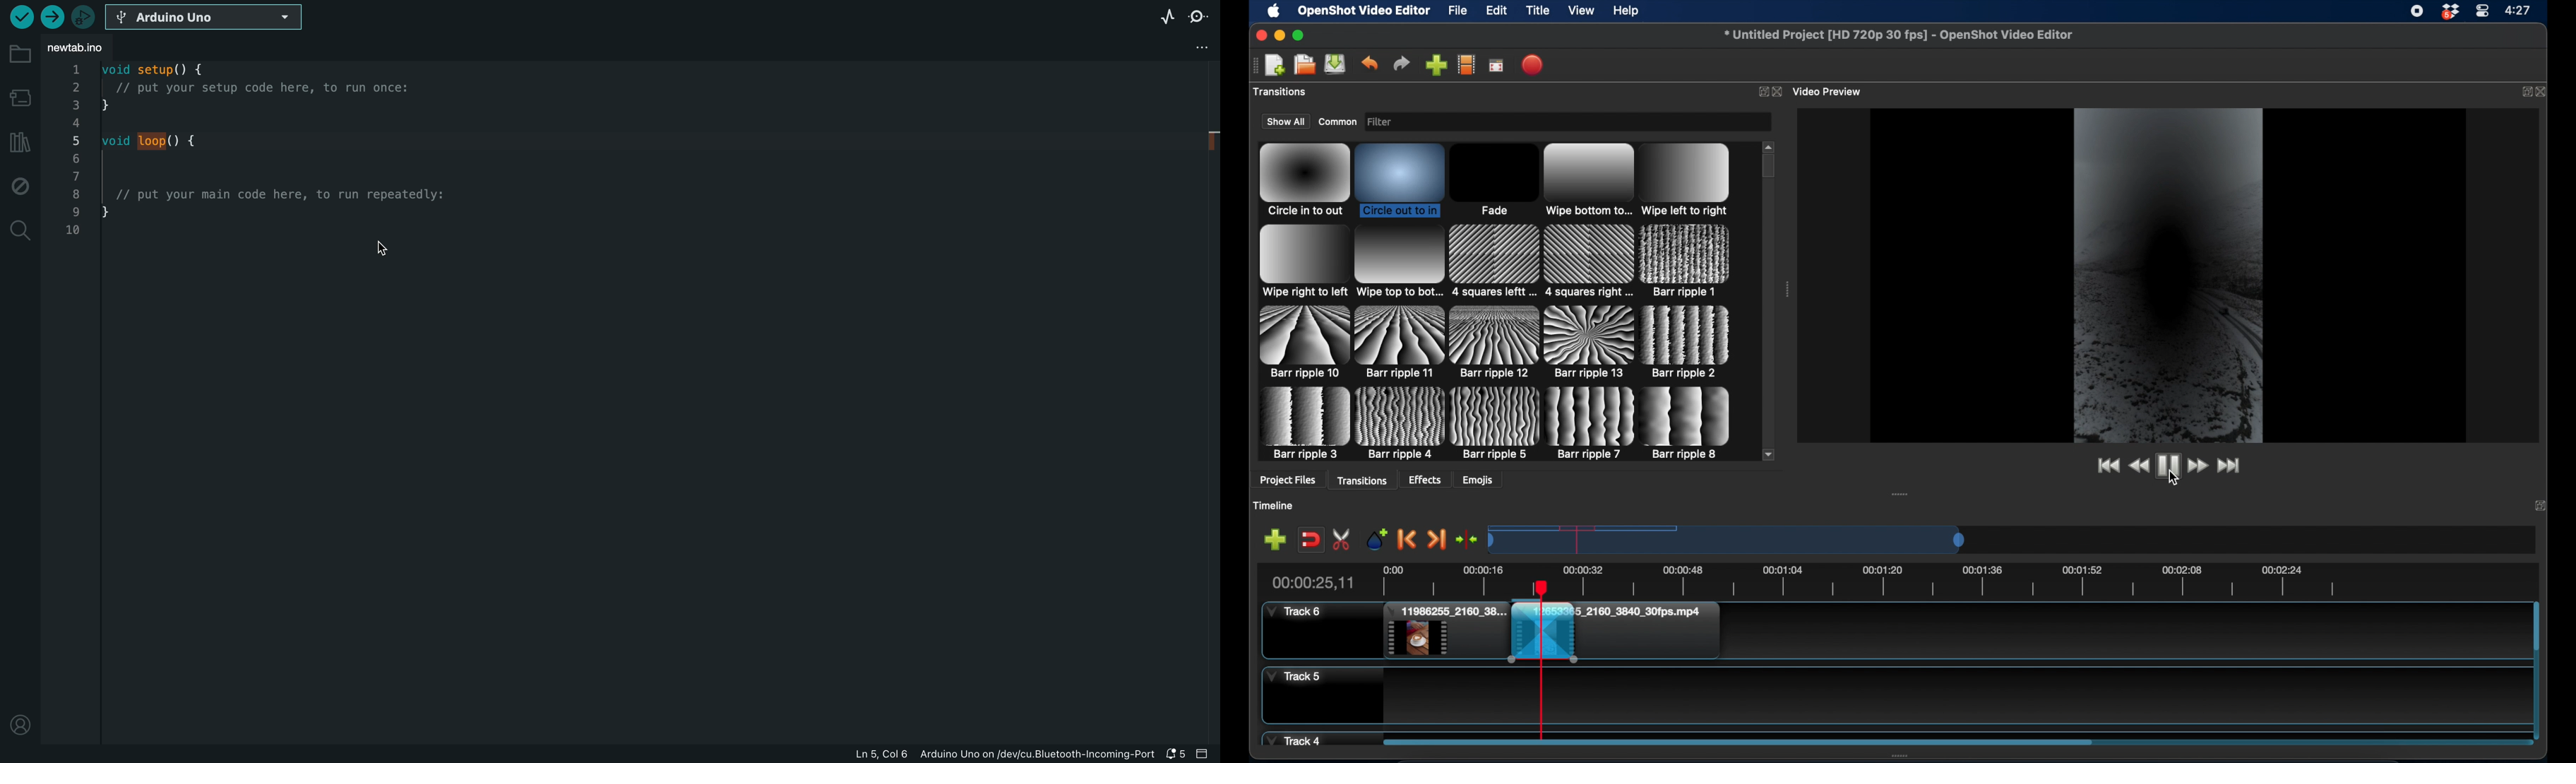  I want to click on transition, so click(1495, 422).